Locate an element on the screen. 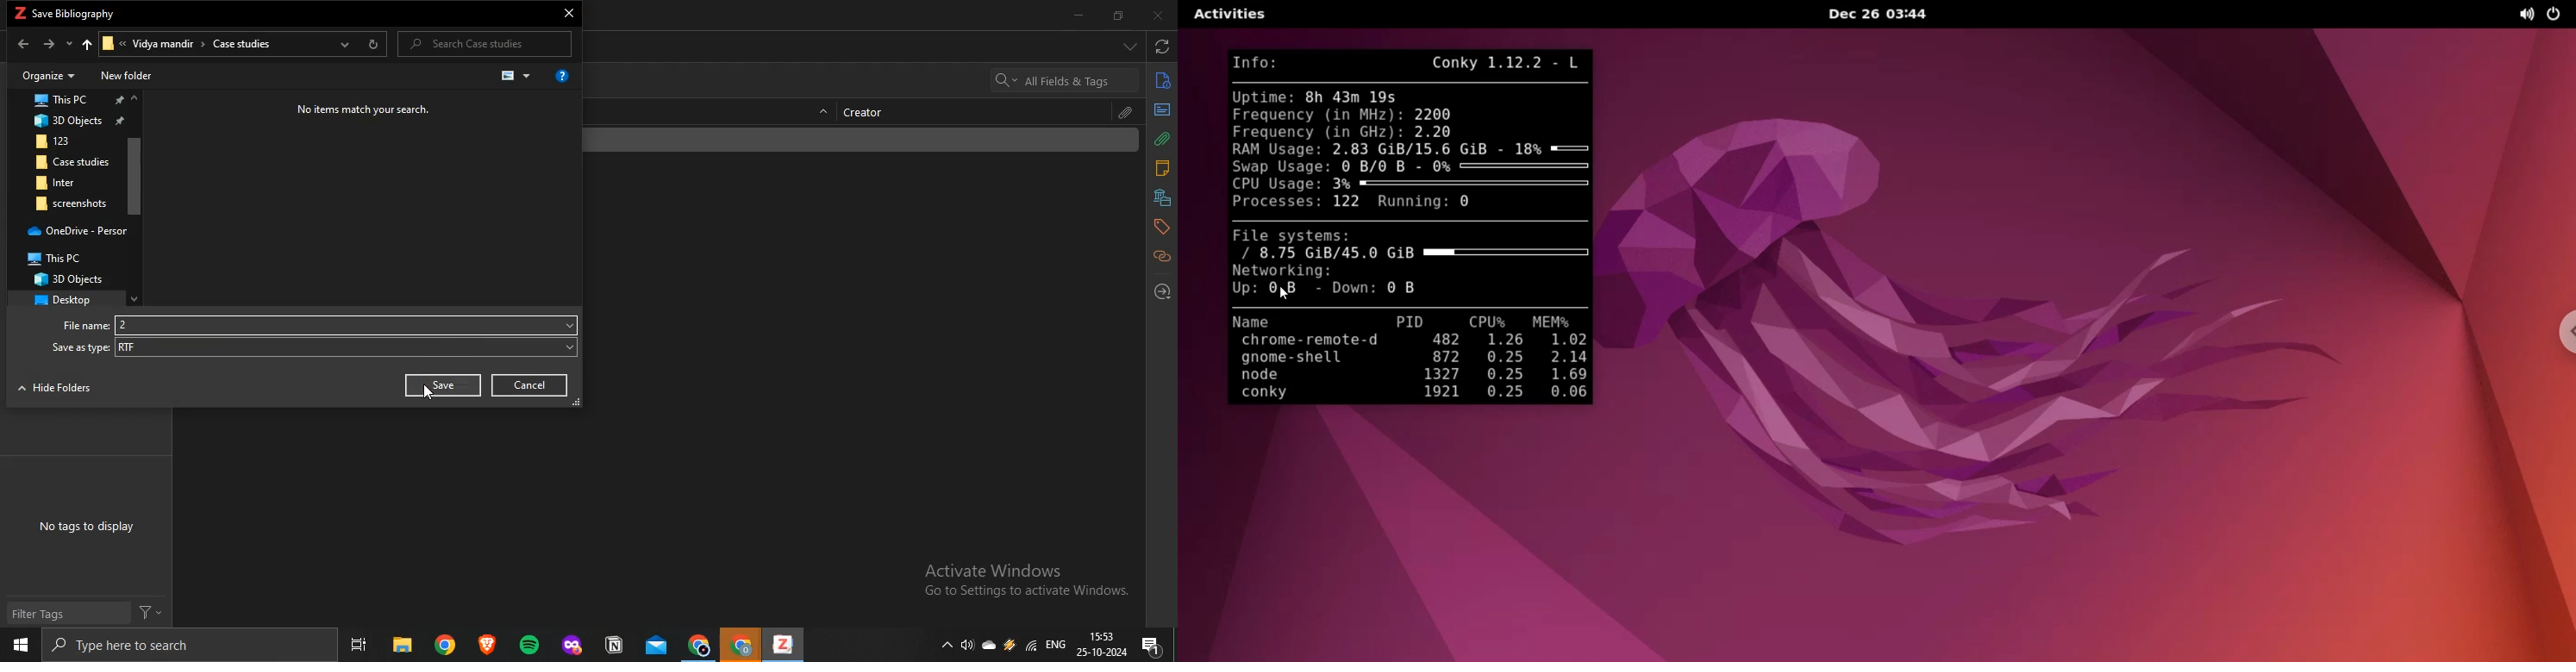 This screenshot has width=2576, height=672. Case studies is located at coordinates (76, 162).